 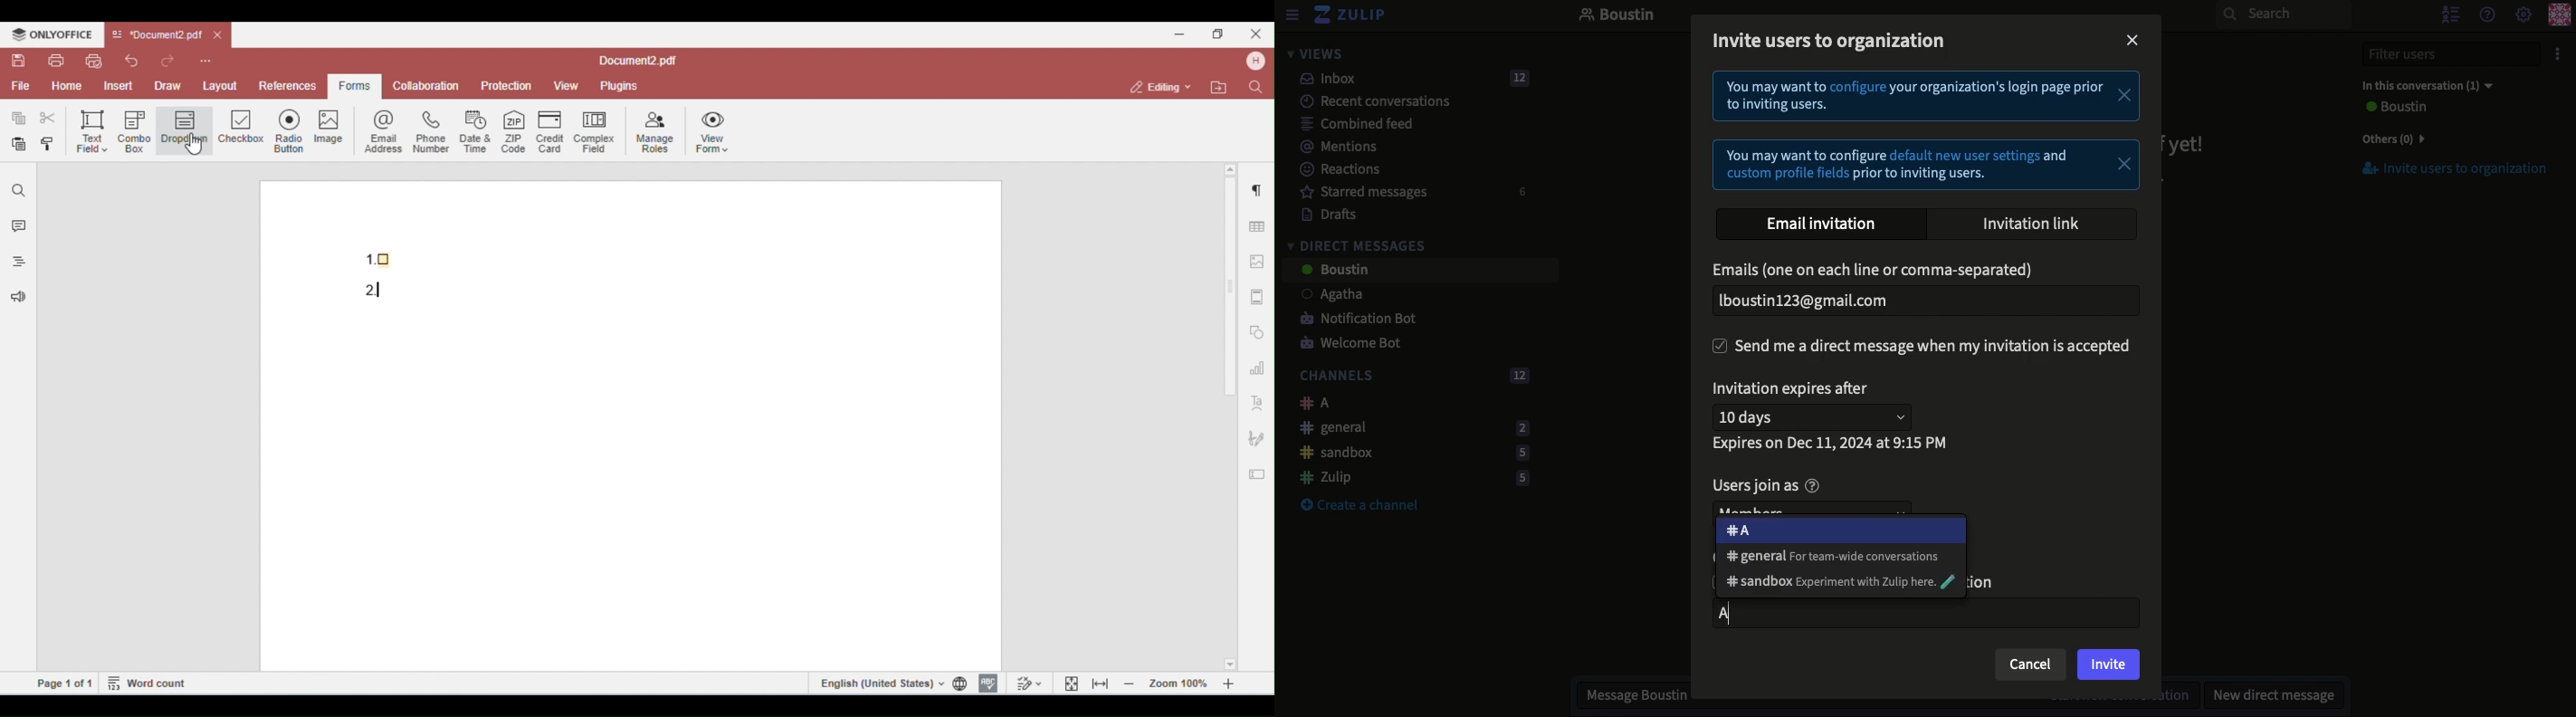 I want to click on Boustin, so click(x=1617, y=16).